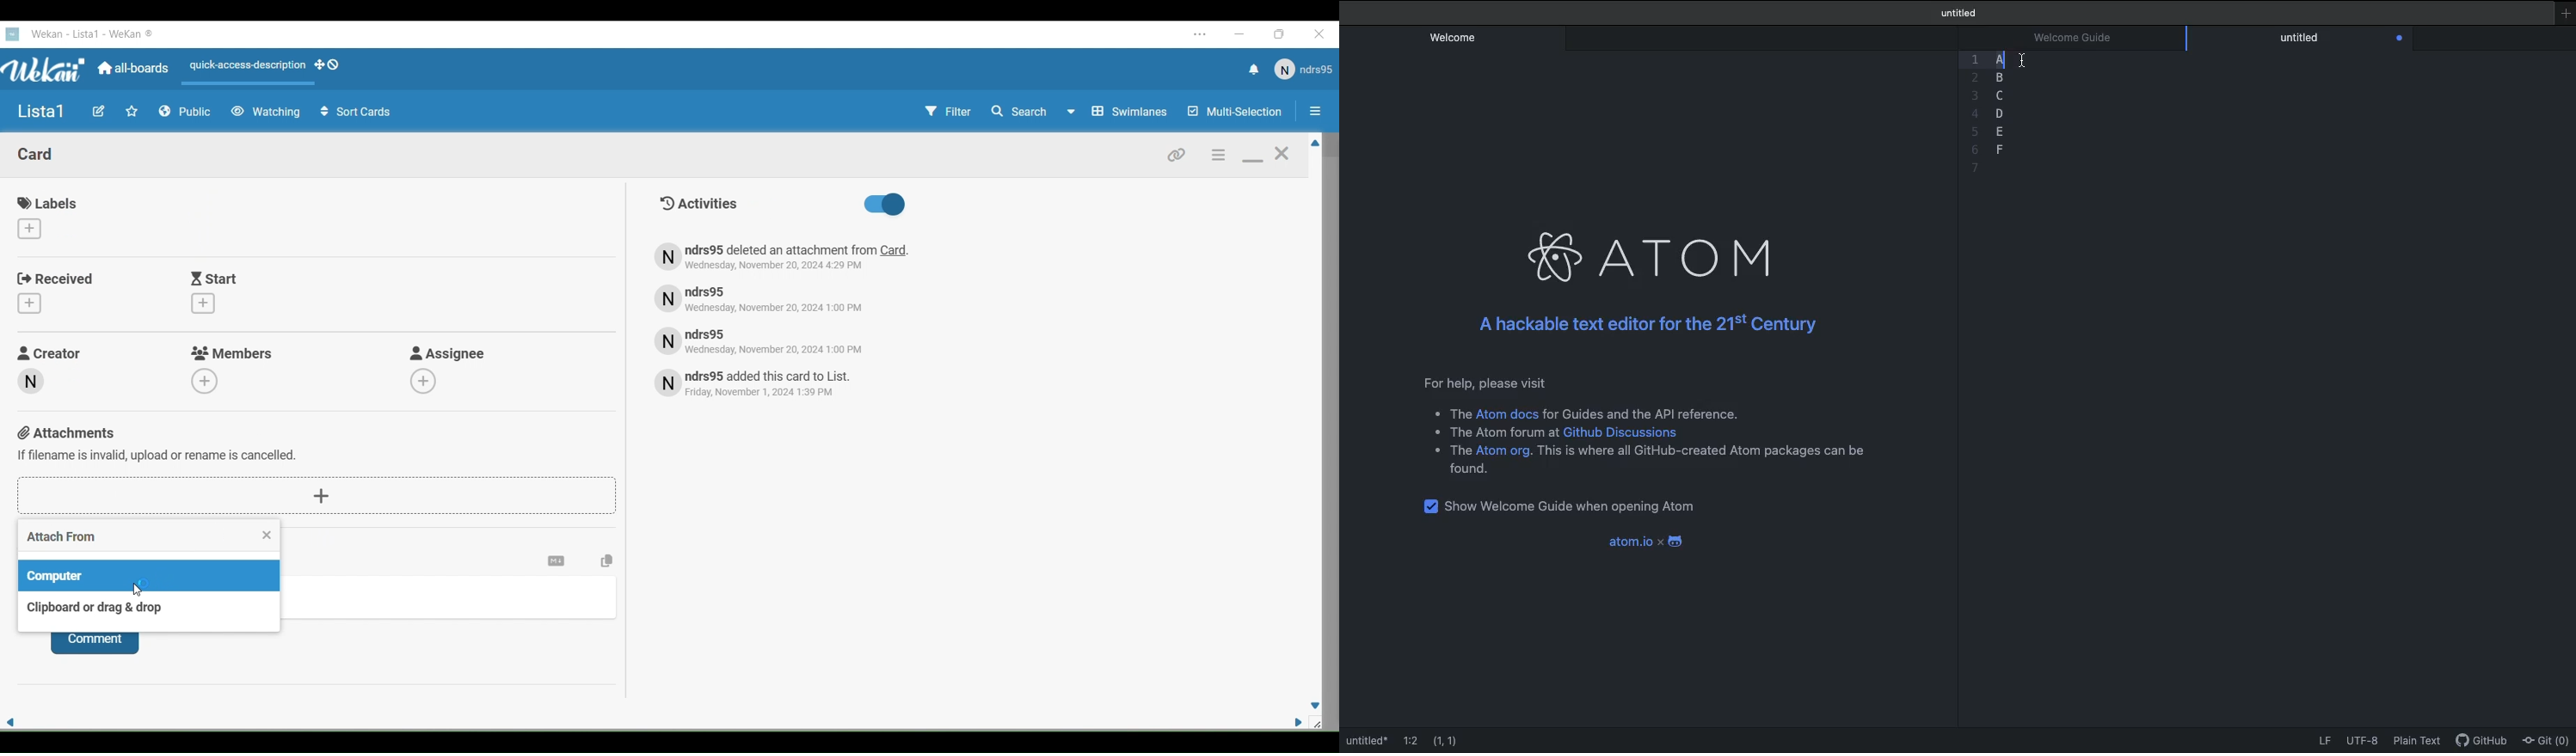 The width and height of the screenshot is (2576, 756). Describe the element at coordinates (98, 112) in the screenshot. I see `Edit` at that location.